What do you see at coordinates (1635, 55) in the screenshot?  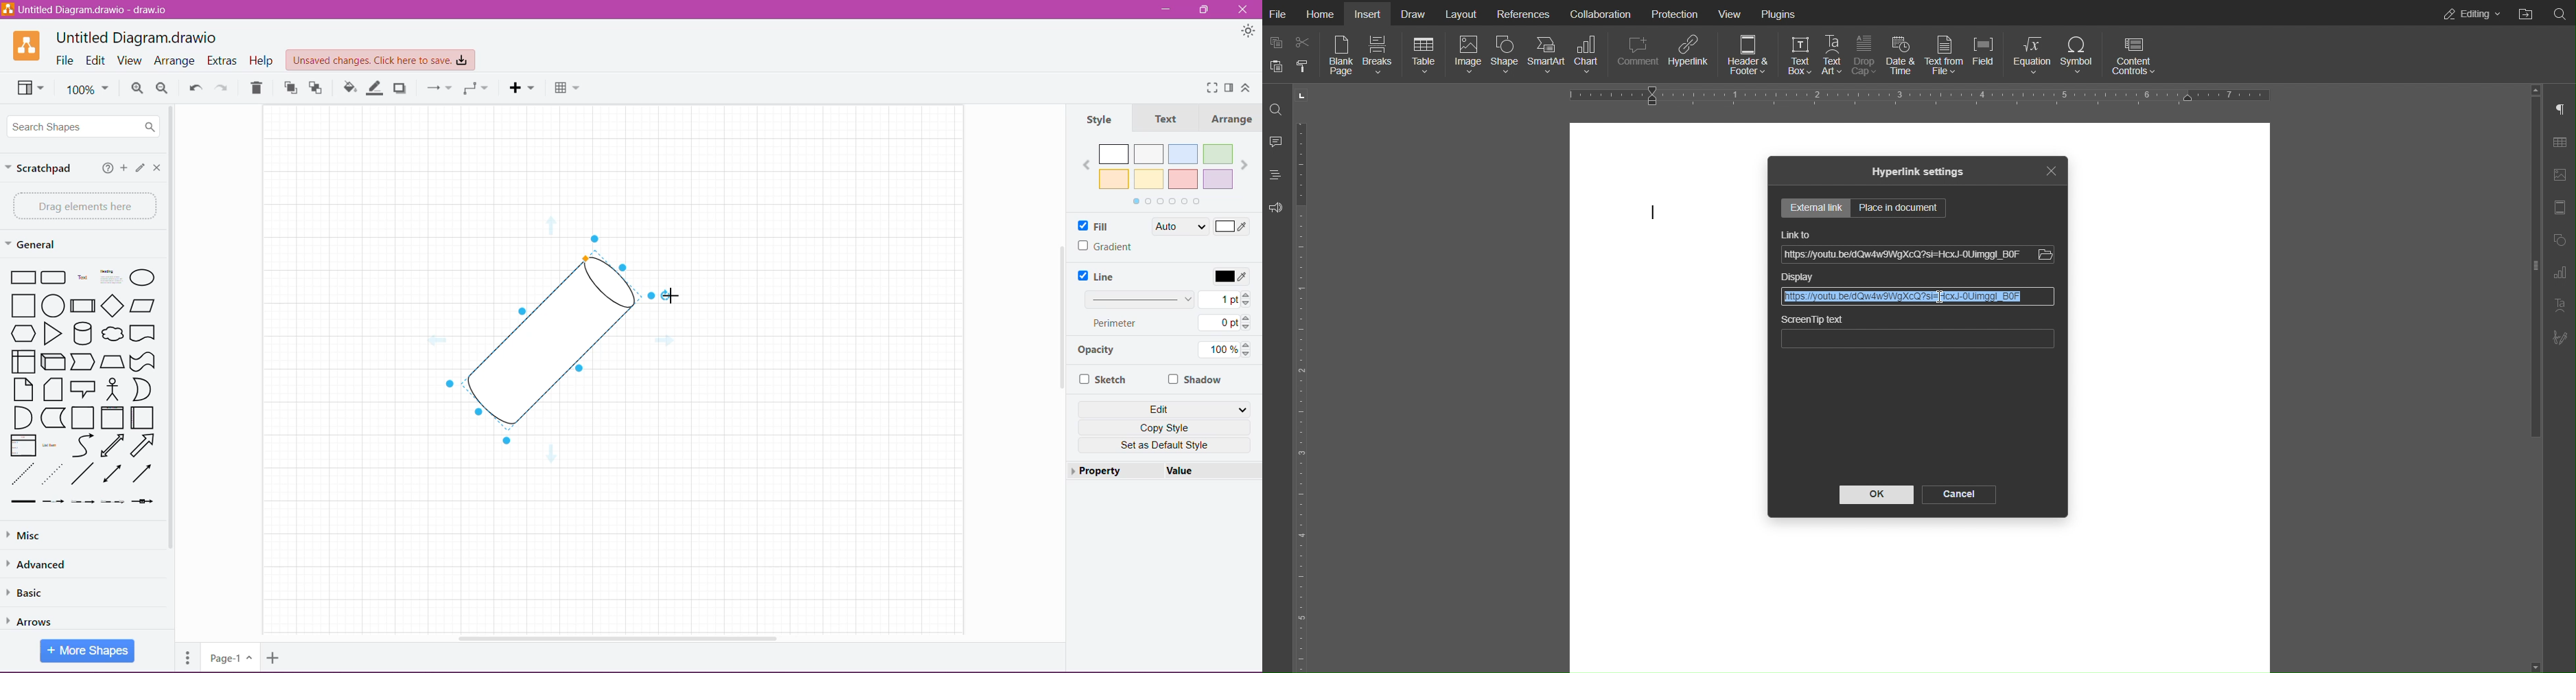 I see `Comment` at bounding box center [1635, 55].